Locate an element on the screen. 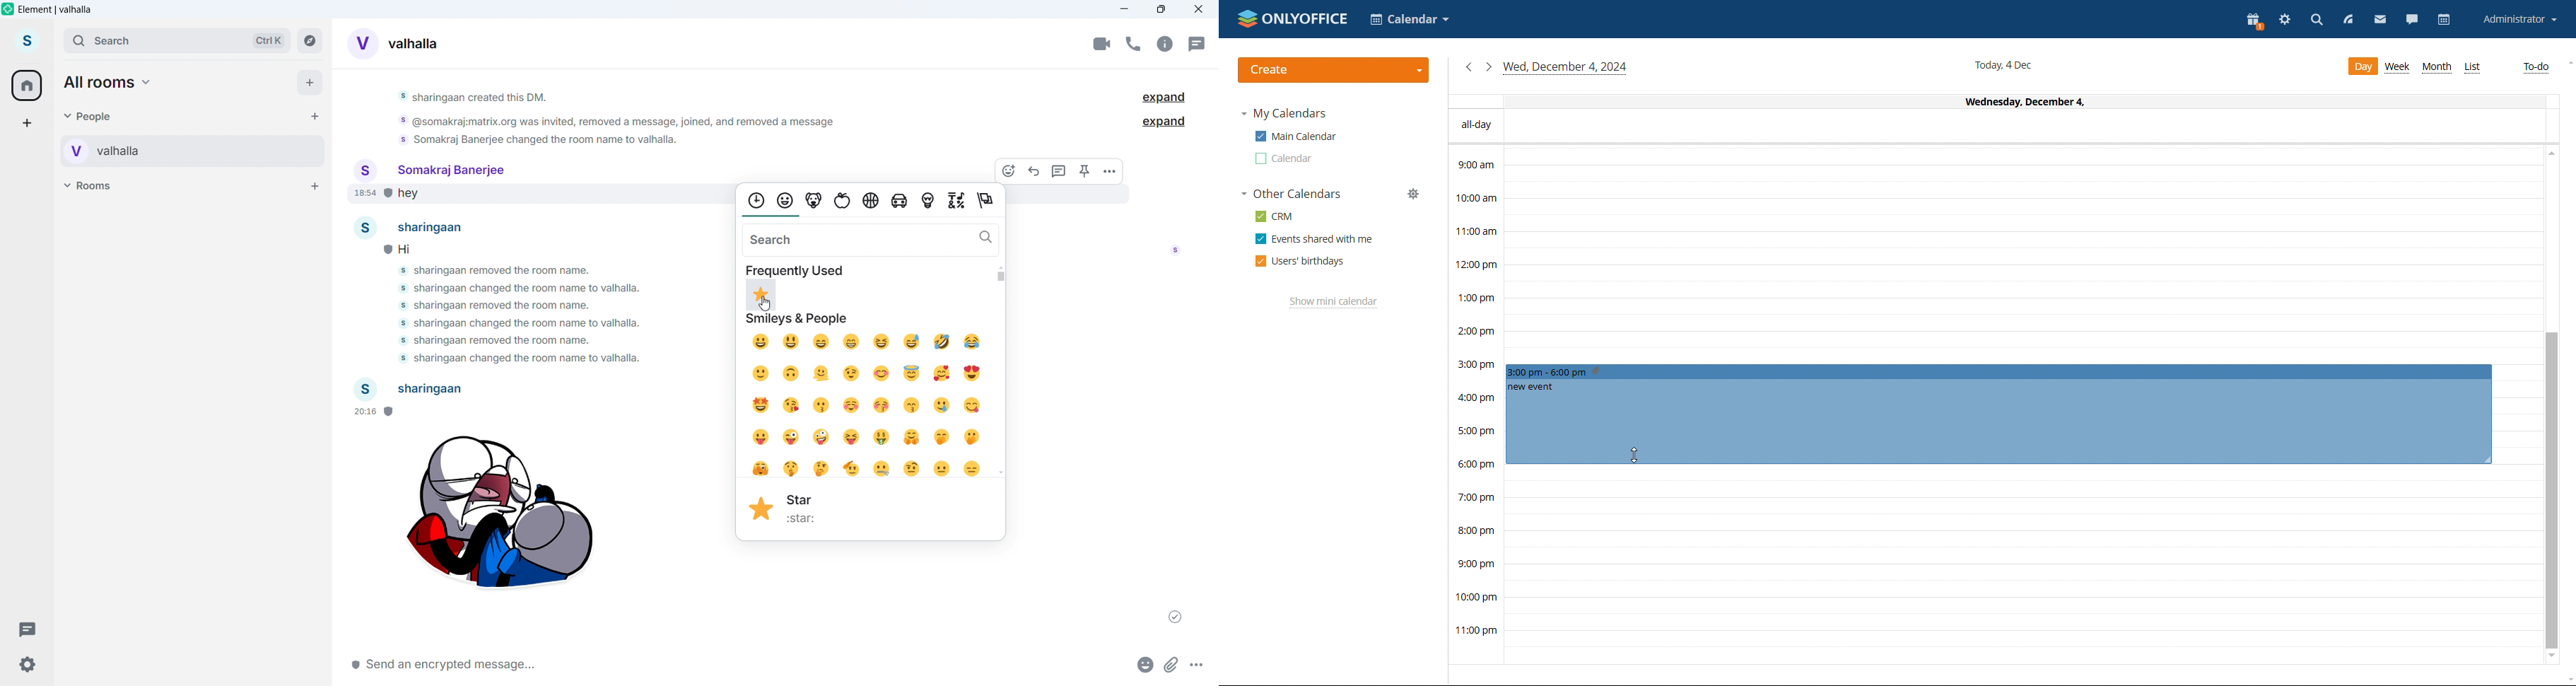  Message sent is located at coordinates (1176, 617).